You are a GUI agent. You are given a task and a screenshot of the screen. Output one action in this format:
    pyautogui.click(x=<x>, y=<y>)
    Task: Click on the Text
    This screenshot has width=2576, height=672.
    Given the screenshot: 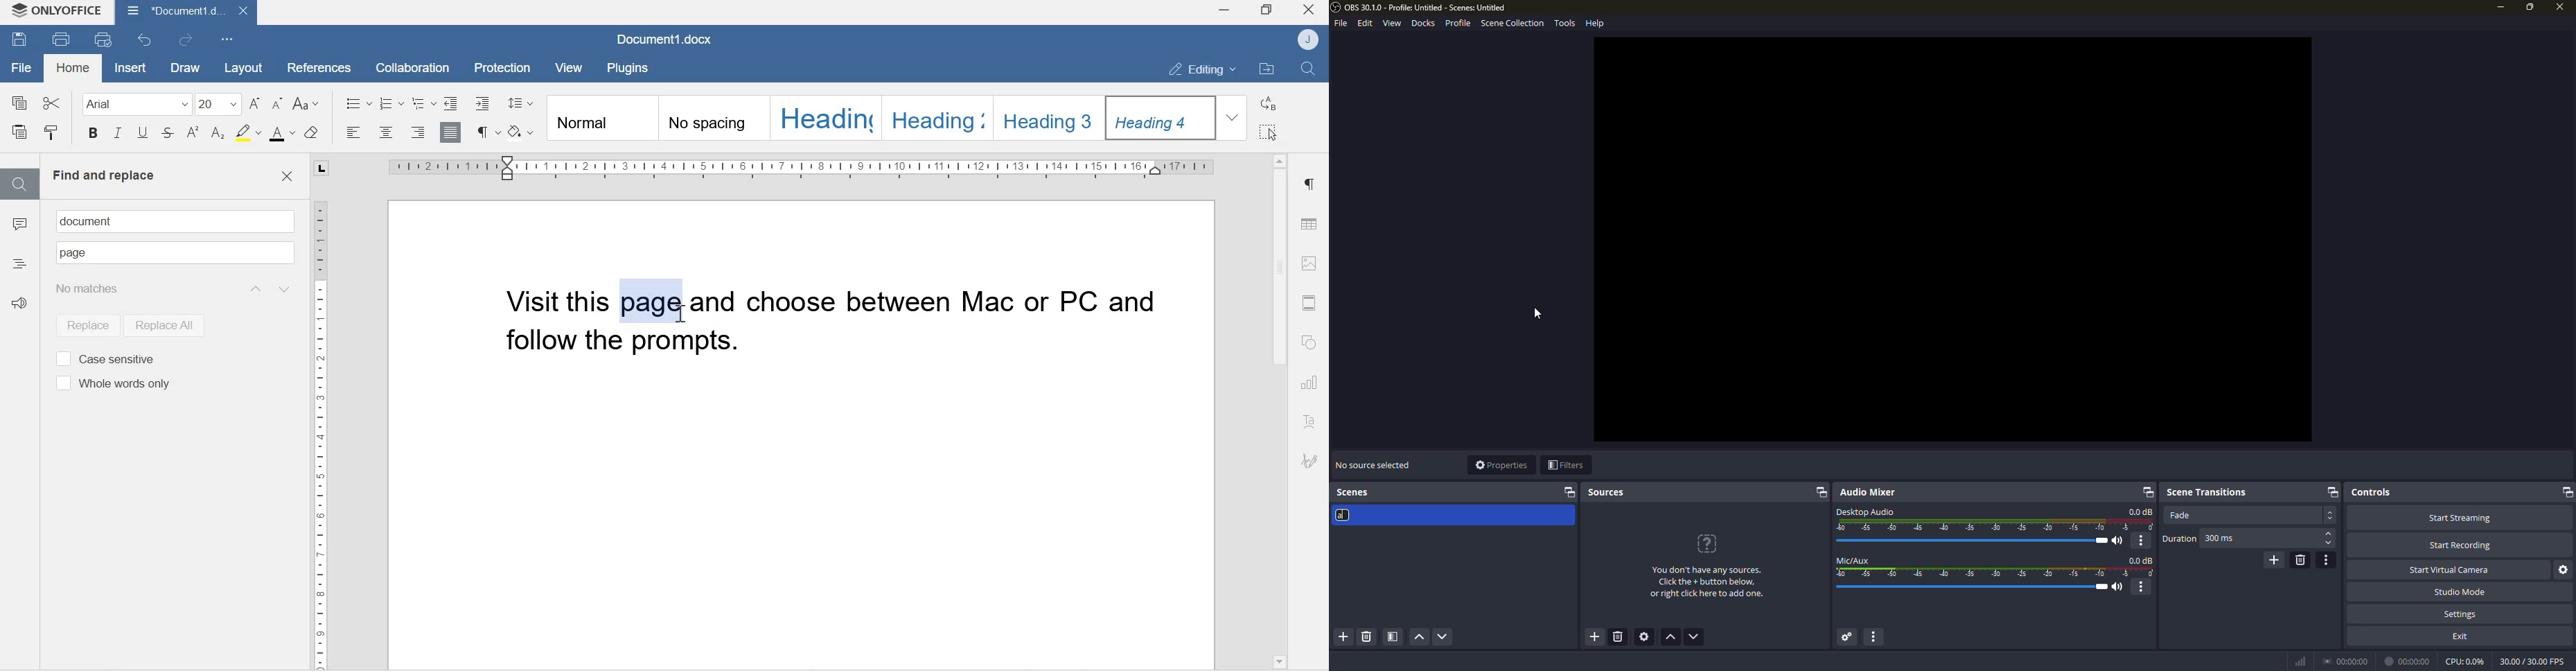 What is the action you would take?
    pyautogui.click(x=74, y=254)
    